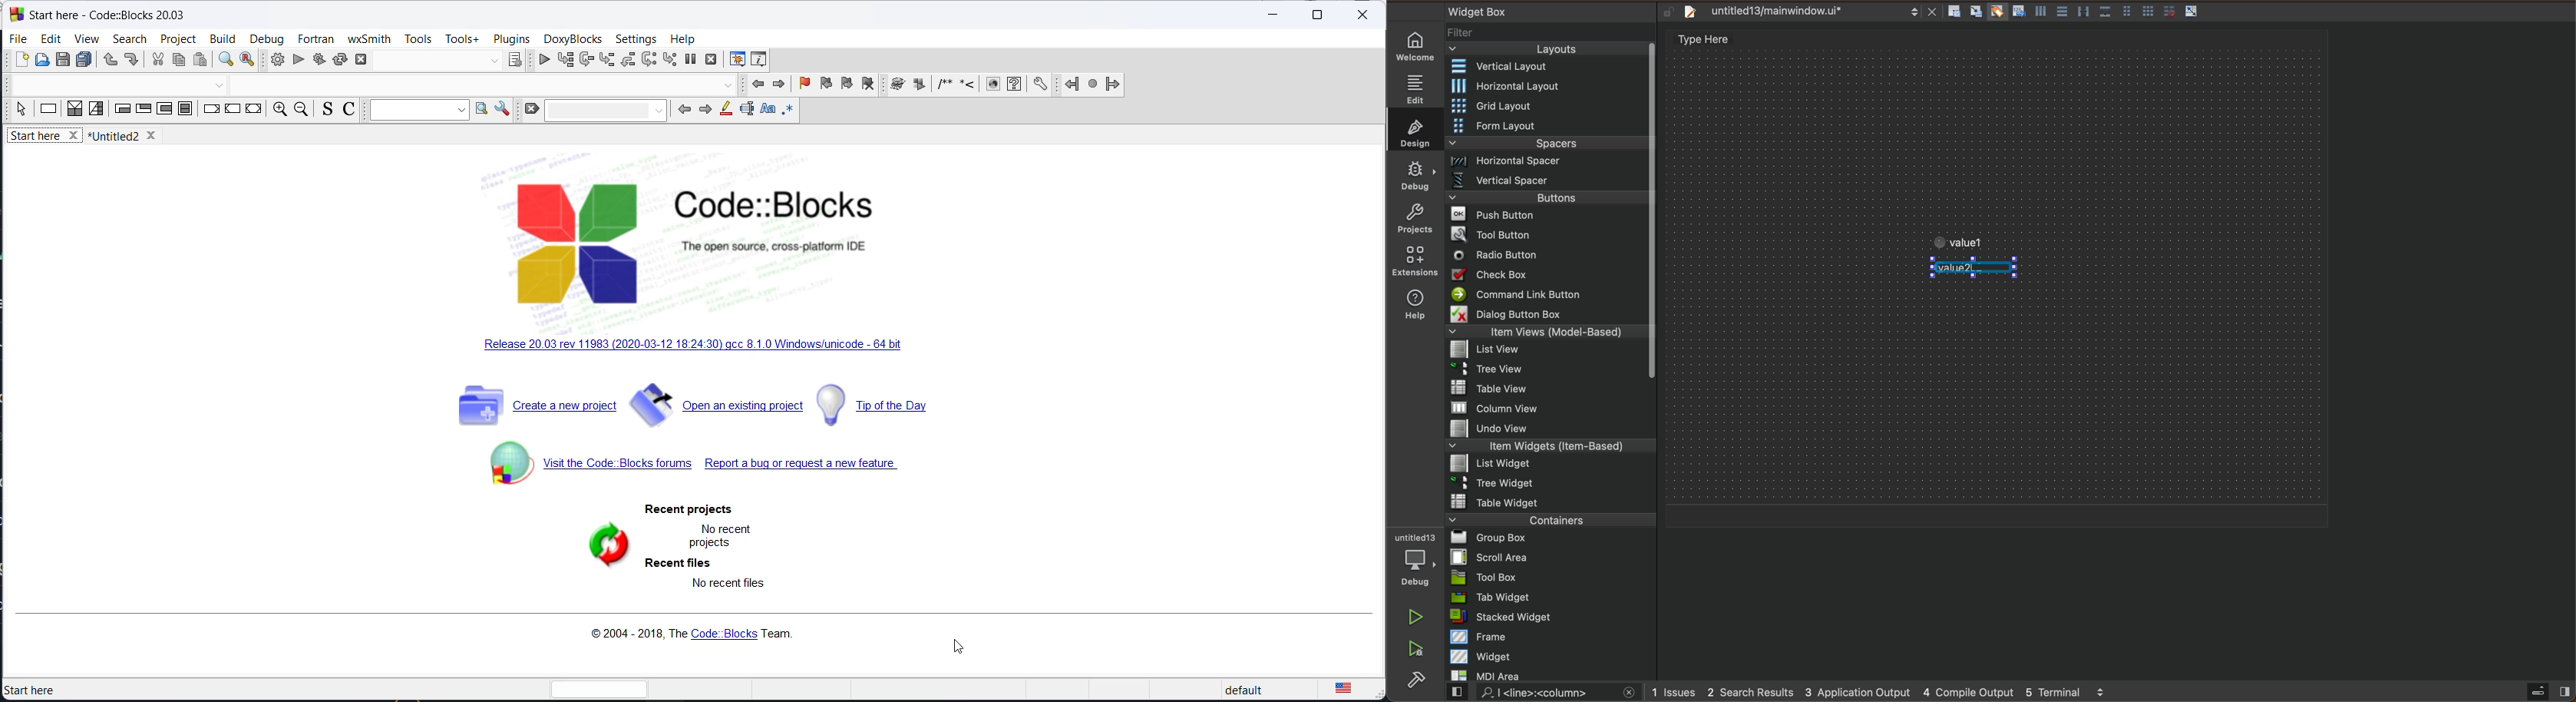  What do you see at coordinates (481, 111) in the screenshot?
I see `option window` at bounding box center [481, 111].